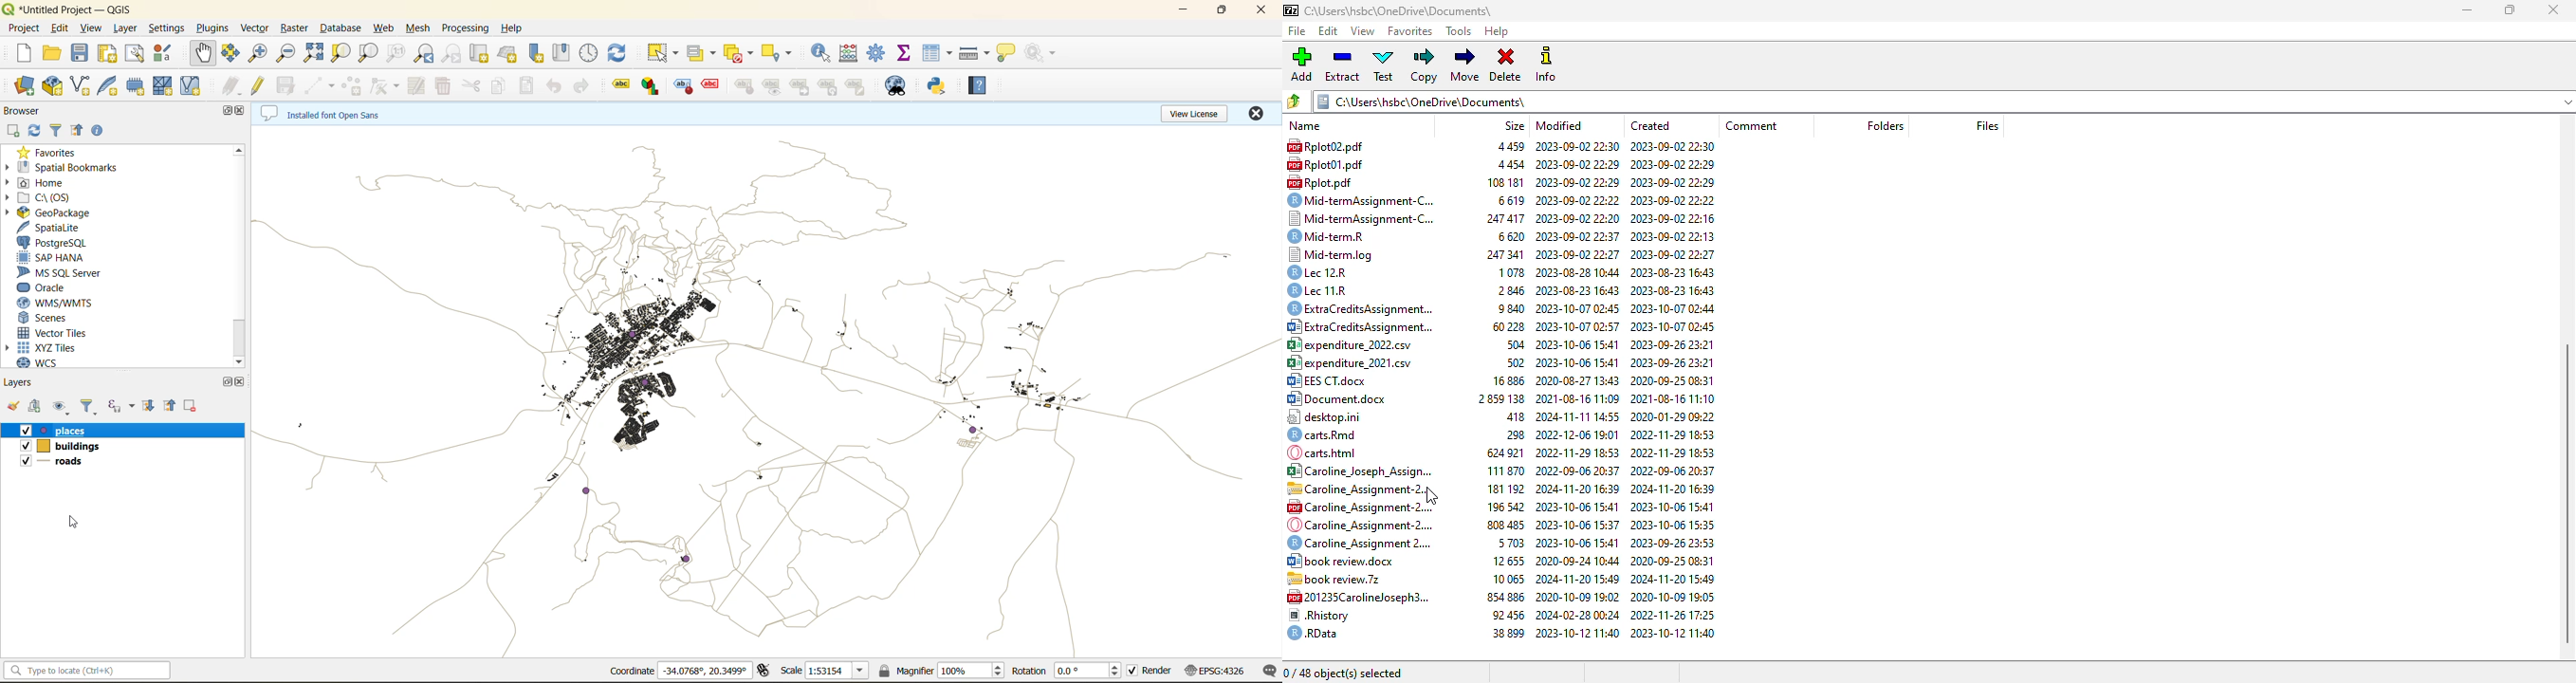  Describe the element at coordinates (420, 29) in the screenshot. I see `mesh` at that location.